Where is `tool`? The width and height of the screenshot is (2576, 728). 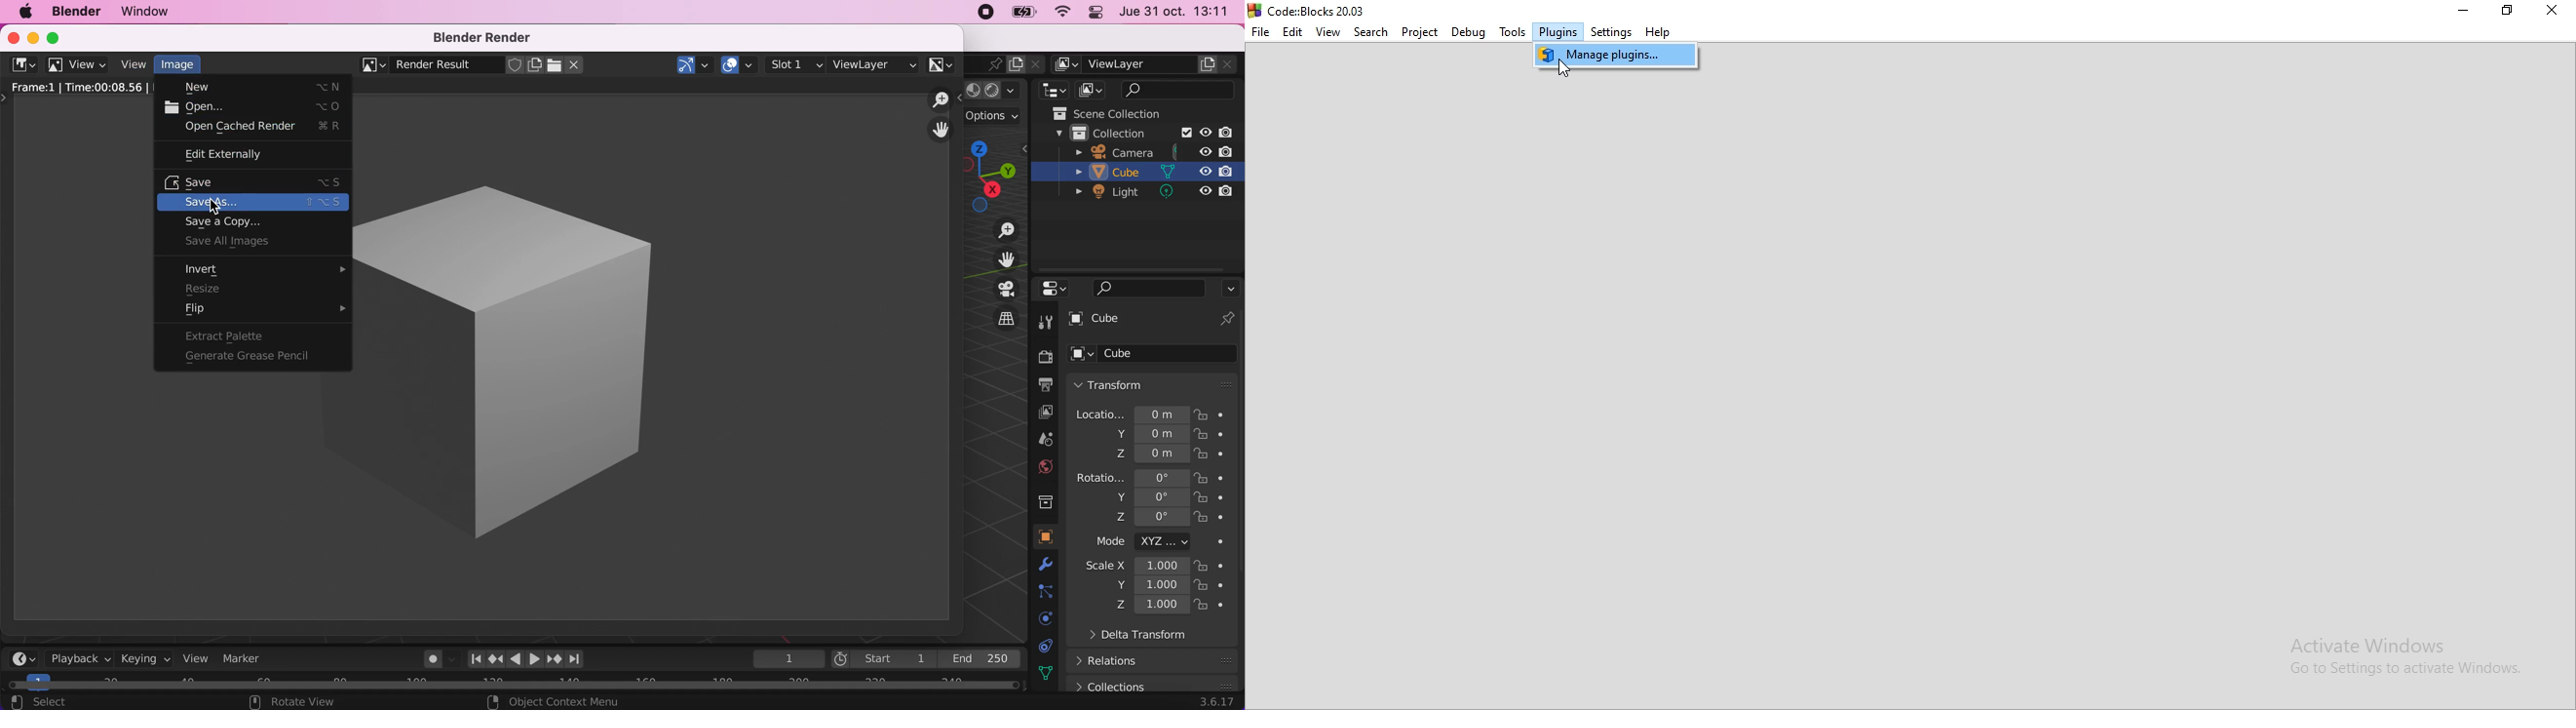
tool is located at coordinates (1046, 322).